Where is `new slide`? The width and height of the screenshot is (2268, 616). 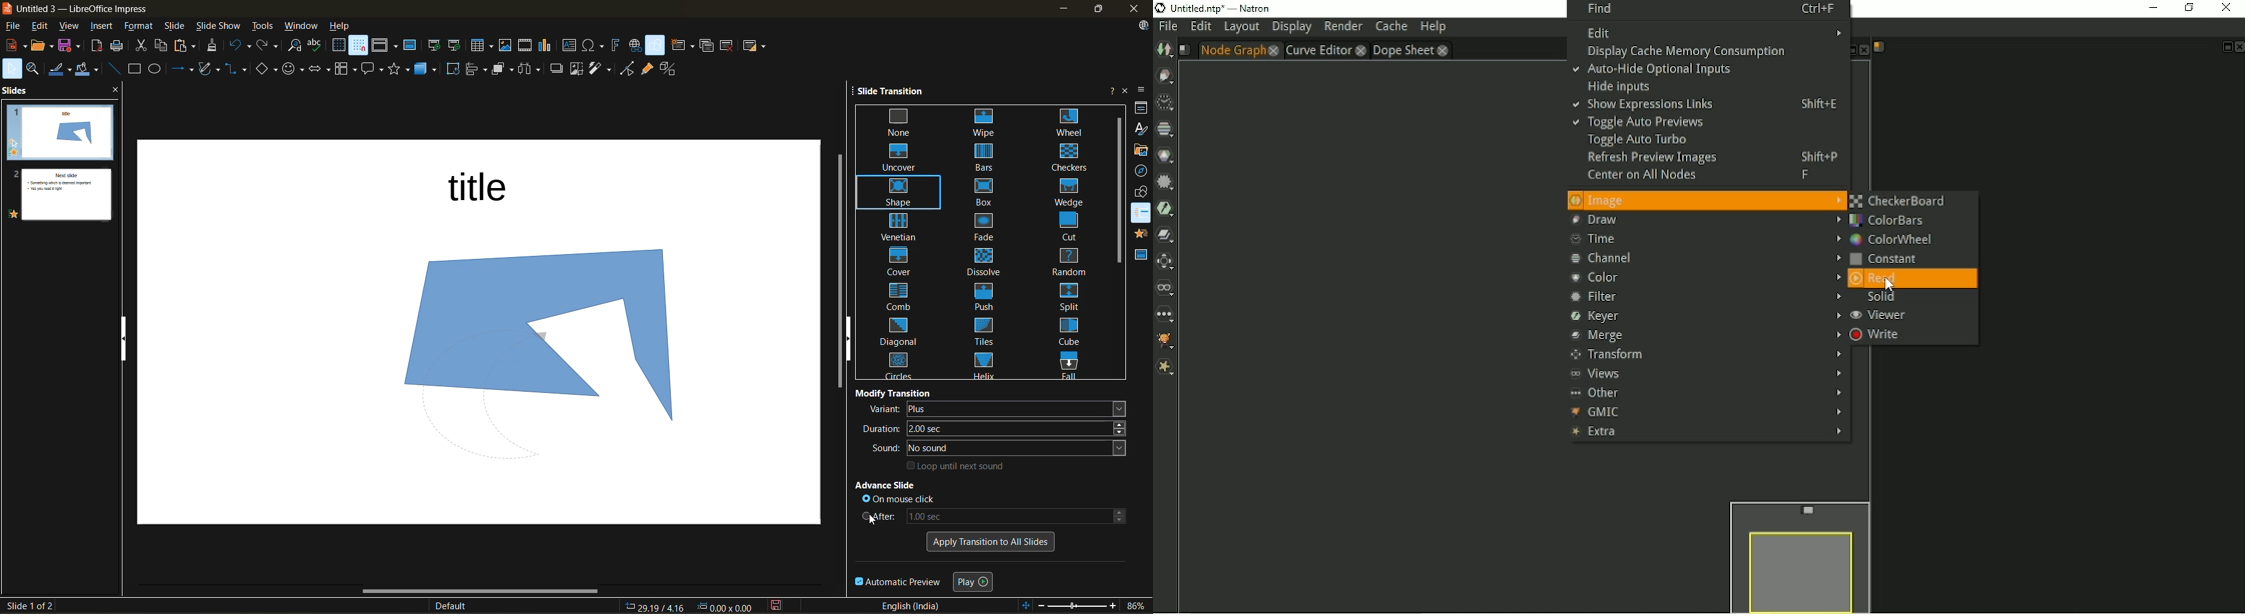
new slide is located at coordinates (685, 46).